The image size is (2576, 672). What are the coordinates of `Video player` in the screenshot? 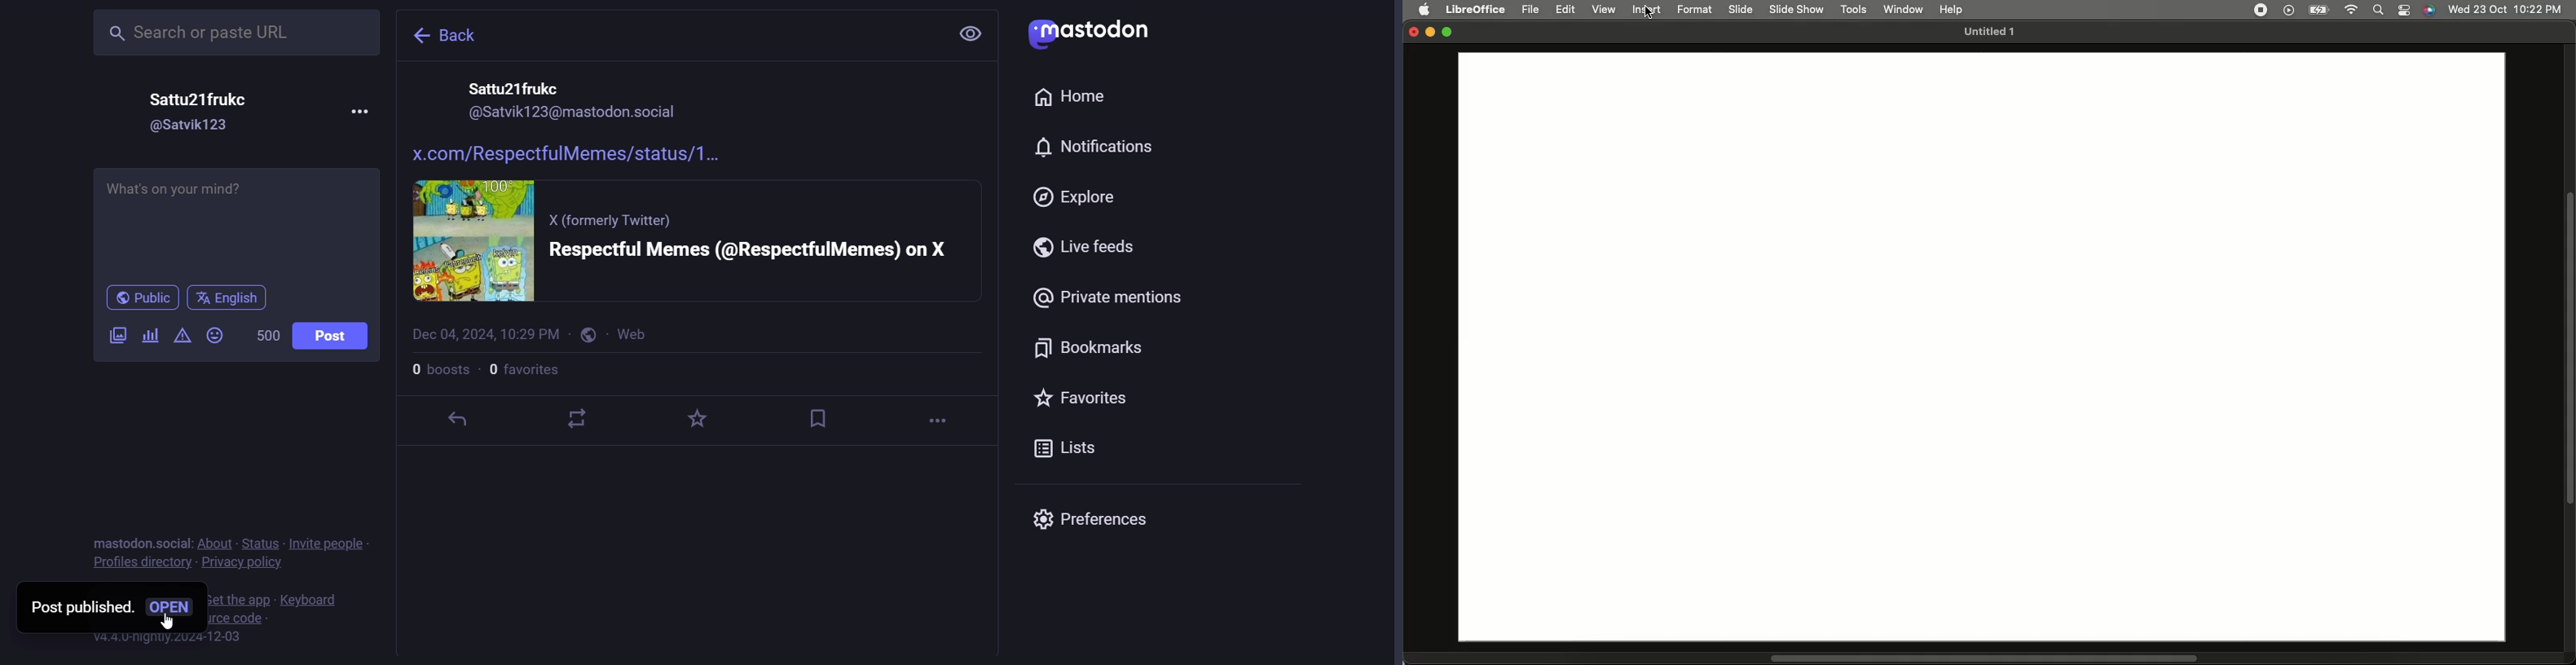 It's located at (2287, 11).